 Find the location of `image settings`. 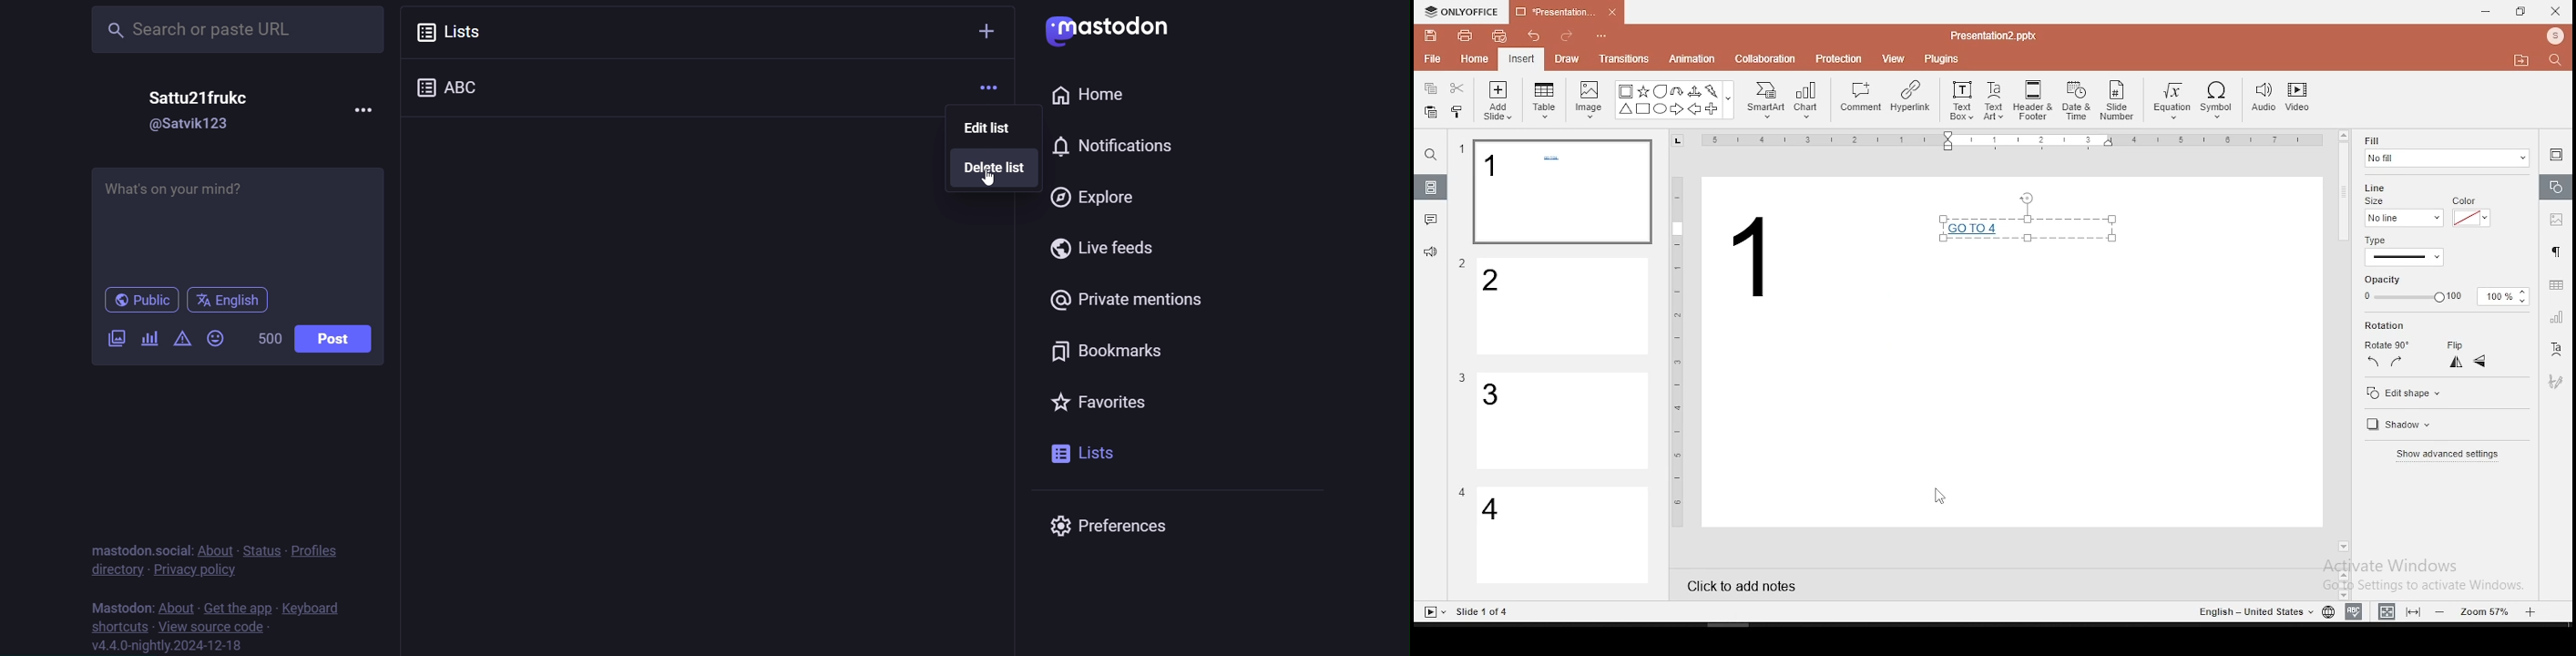

image settings is located at coordinates (2554, 221).